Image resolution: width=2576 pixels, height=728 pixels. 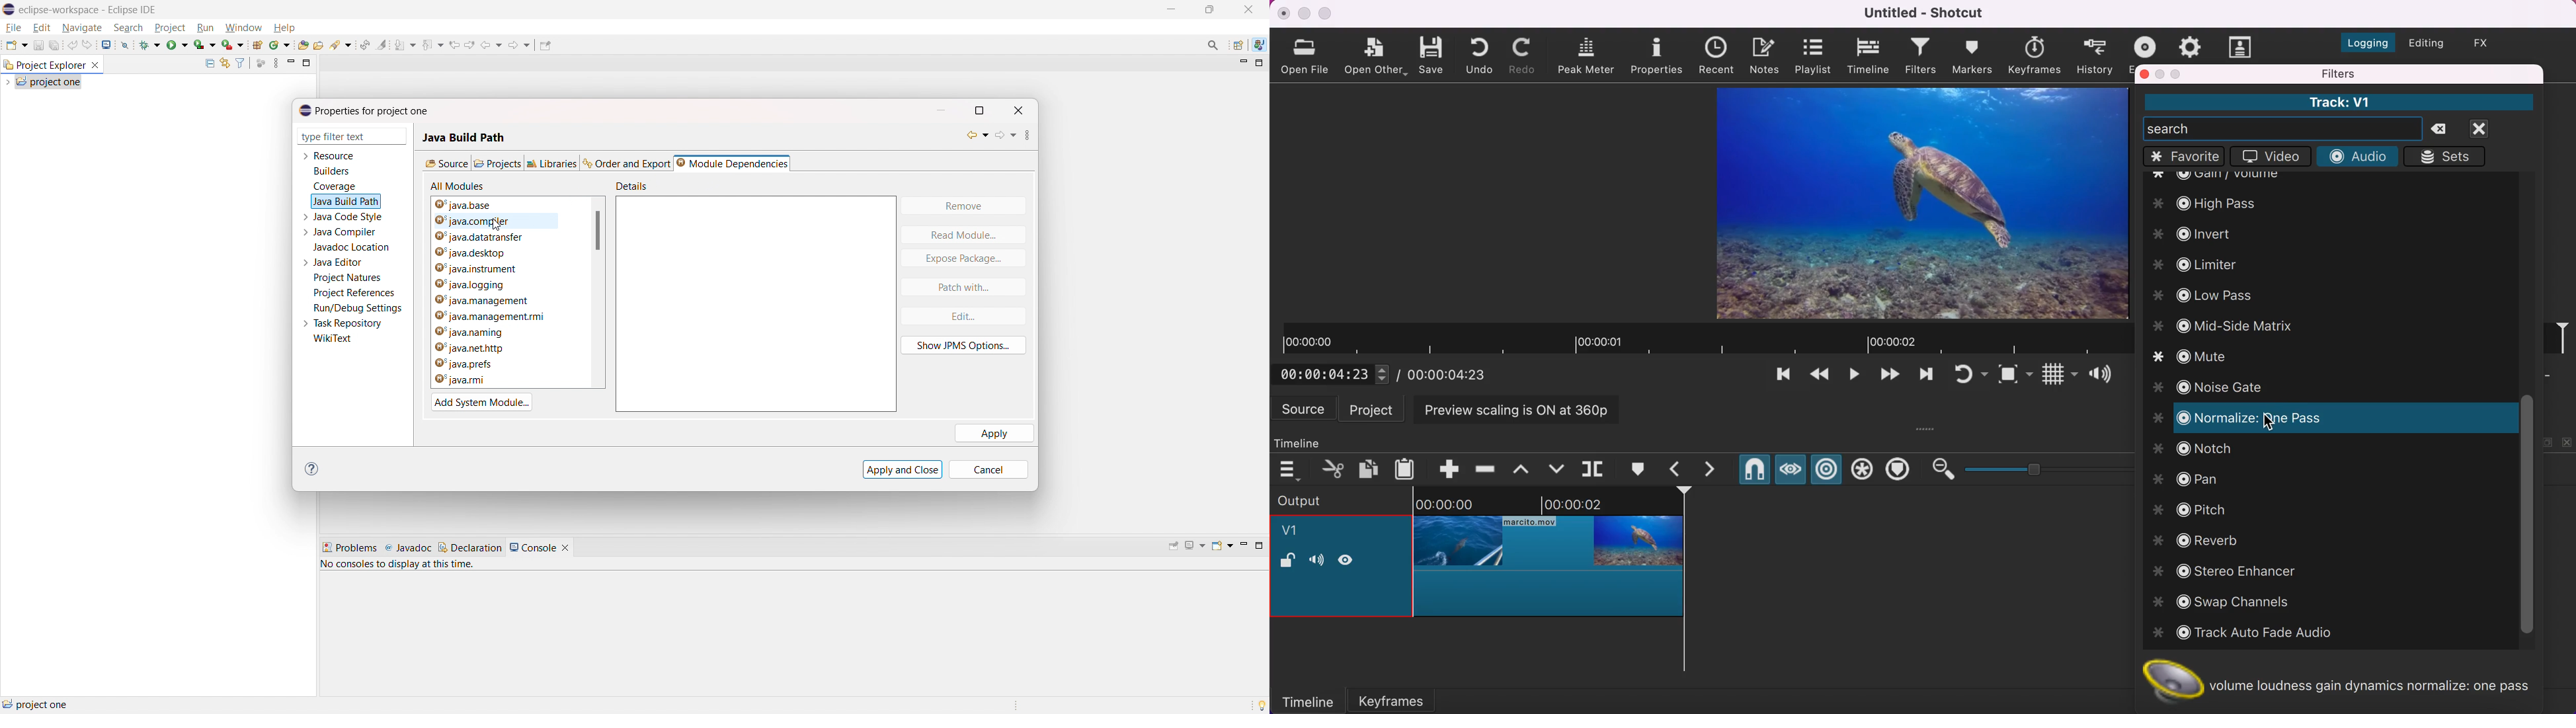 What do you see at coordinates (348, 323) in the screenshot?
I see `task repository` at bounding box center [348, 323].